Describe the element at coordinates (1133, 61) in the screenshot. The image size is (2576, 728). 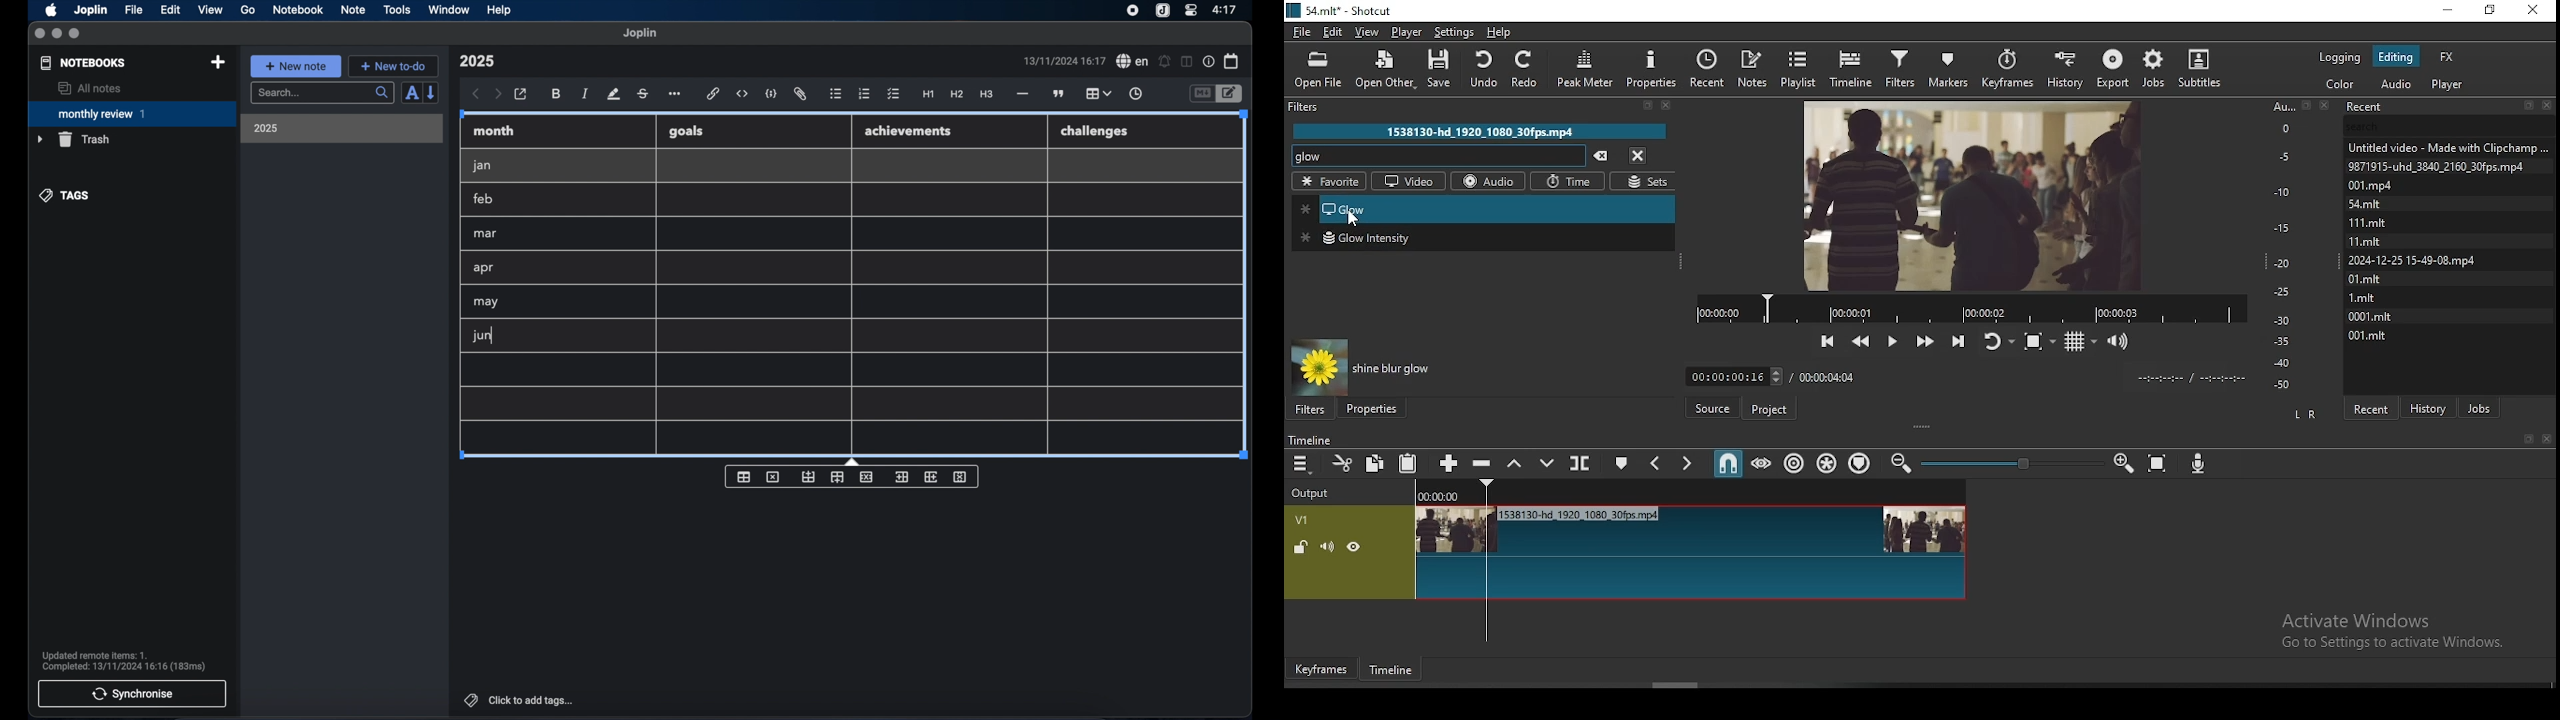
I see `spel check` at that location.